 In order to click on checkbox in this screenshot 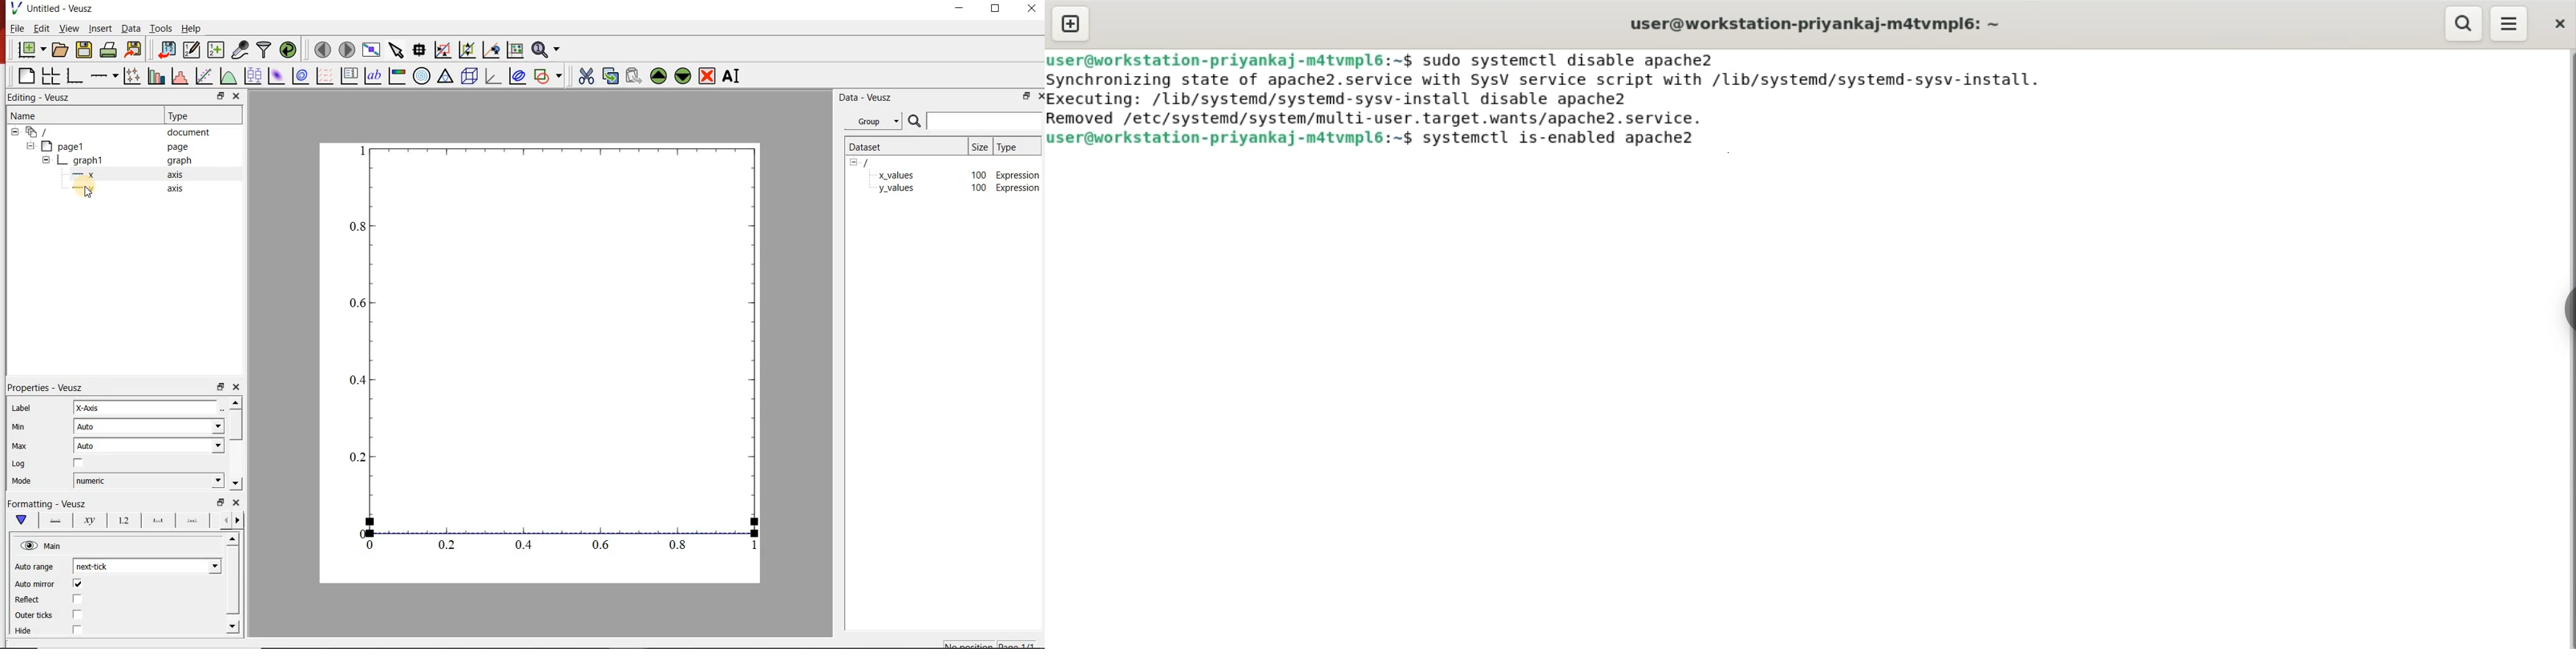, I will do `click(79, 463)`.